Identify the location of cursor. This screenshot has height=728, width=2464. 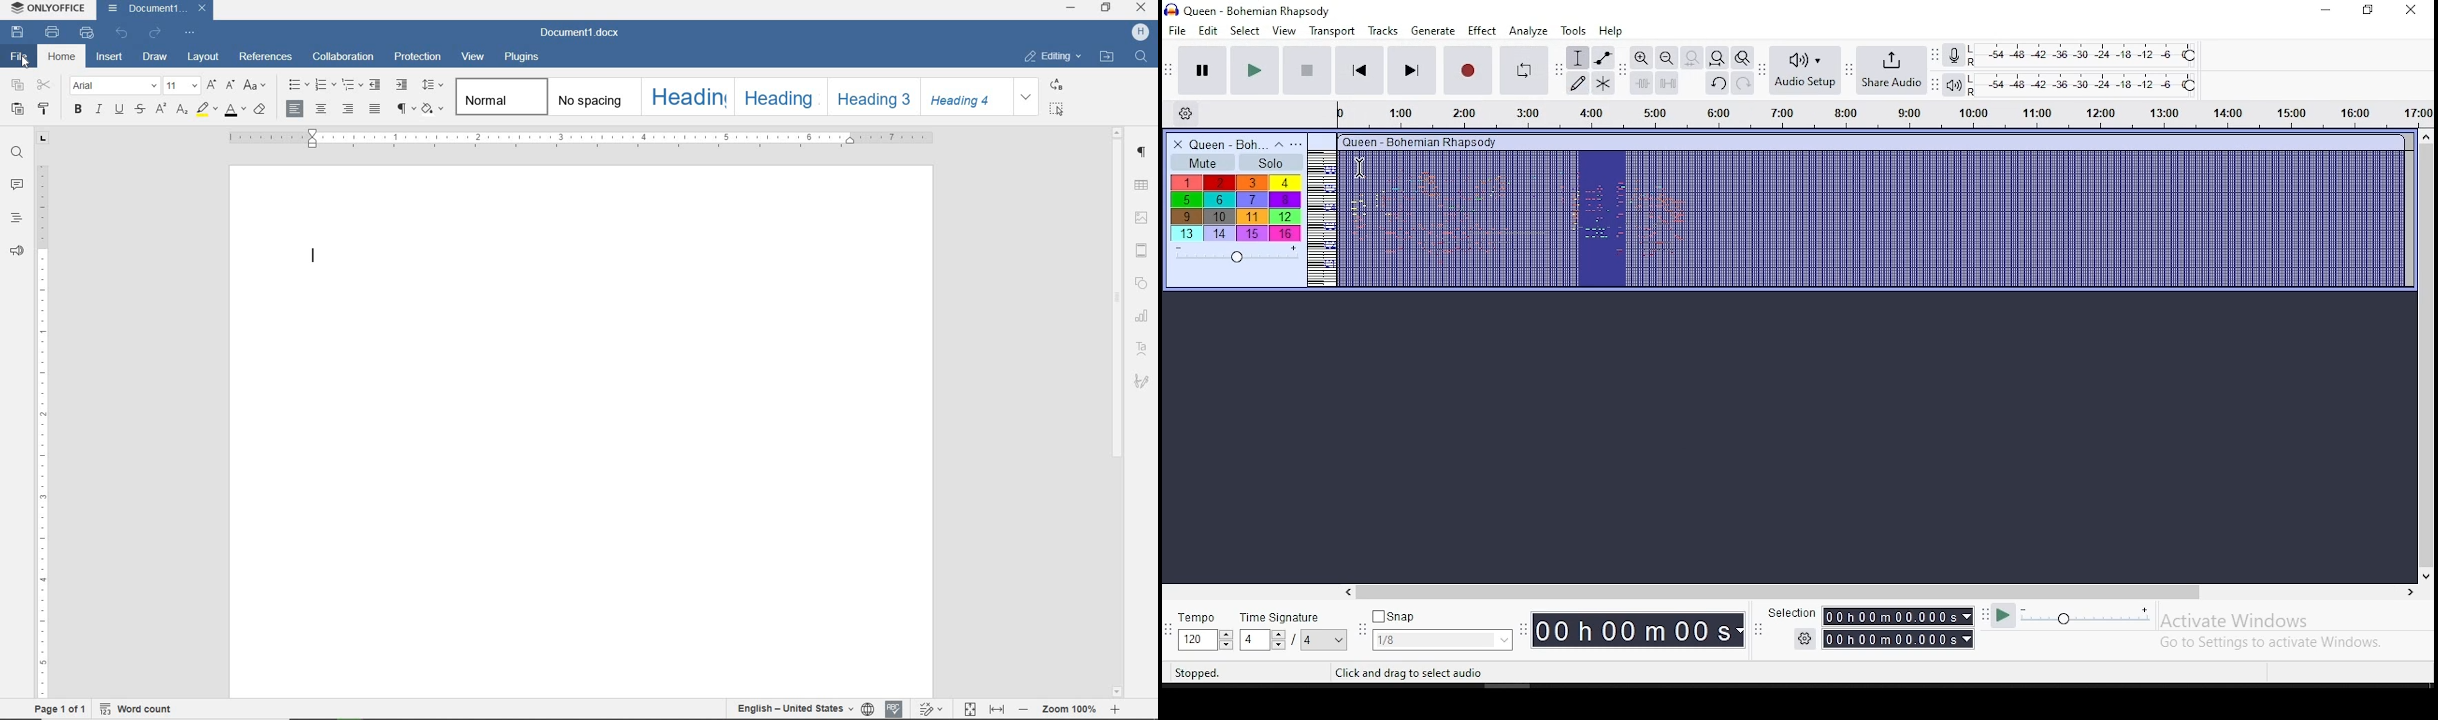
(26, 63).